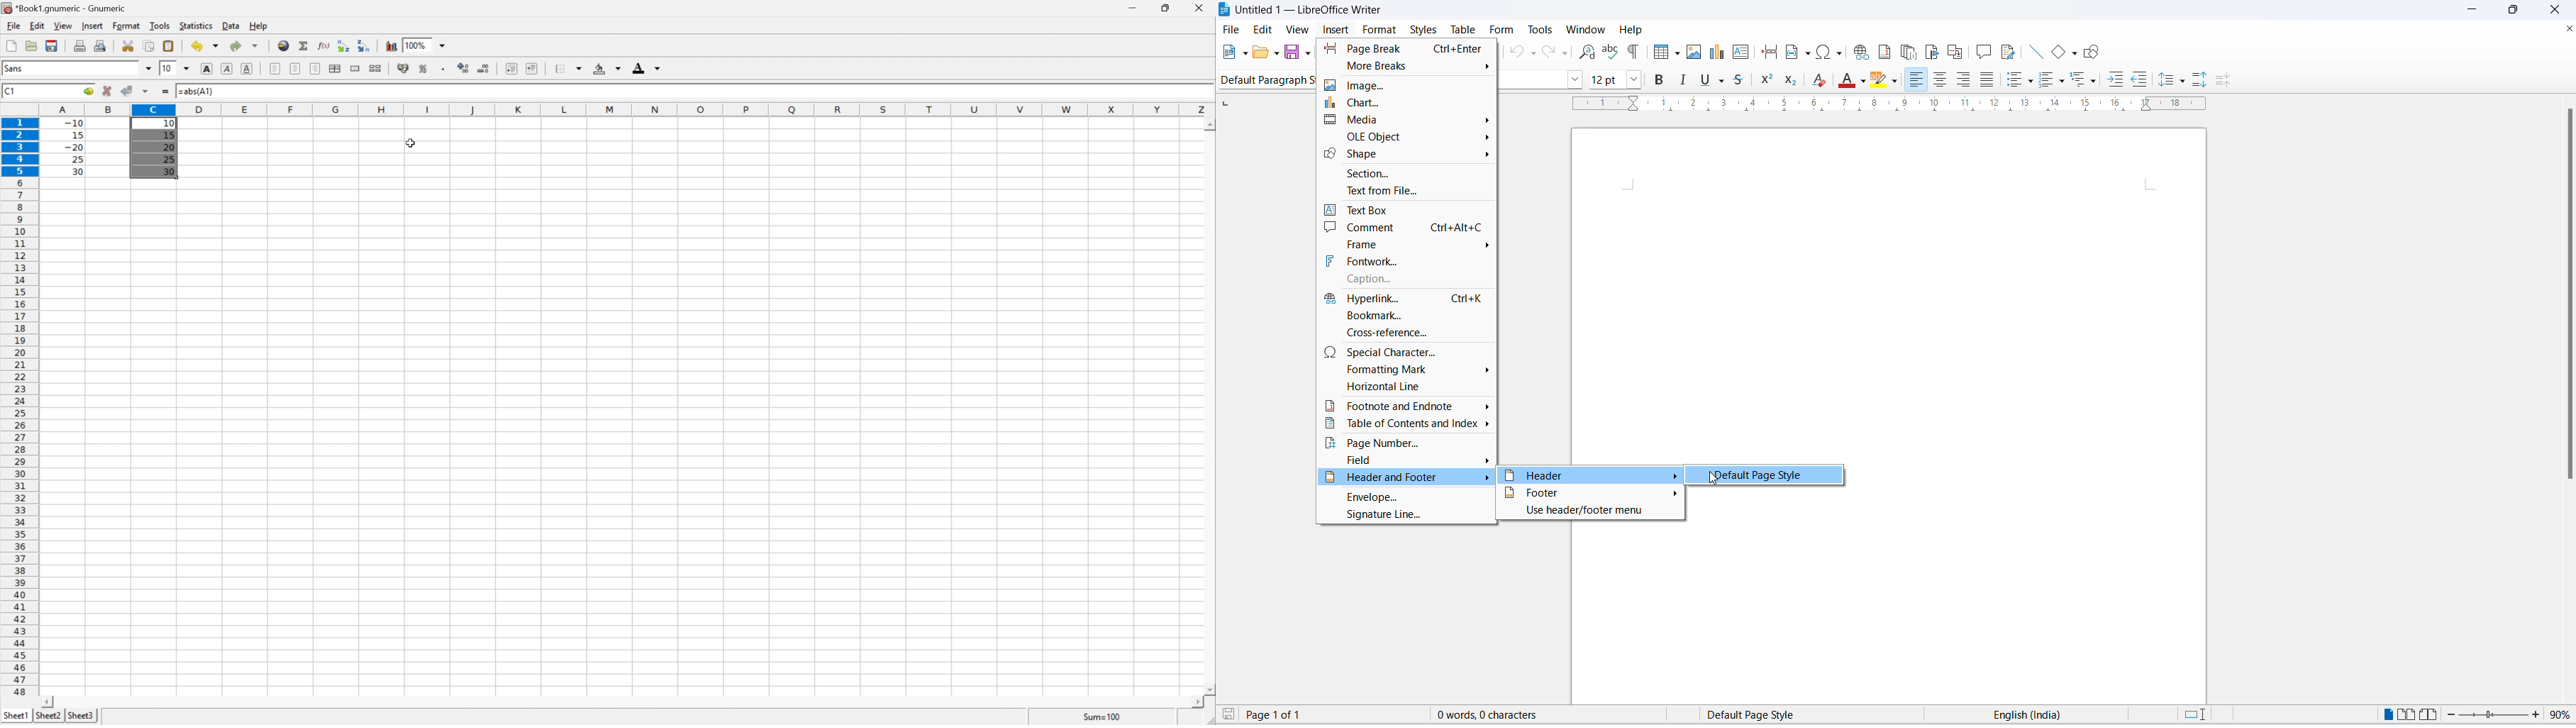 This screenshot has width=2576, height=728. Describe the element at coordinates (16, 714) in the screenshot. I see `Sheet1` at that location.